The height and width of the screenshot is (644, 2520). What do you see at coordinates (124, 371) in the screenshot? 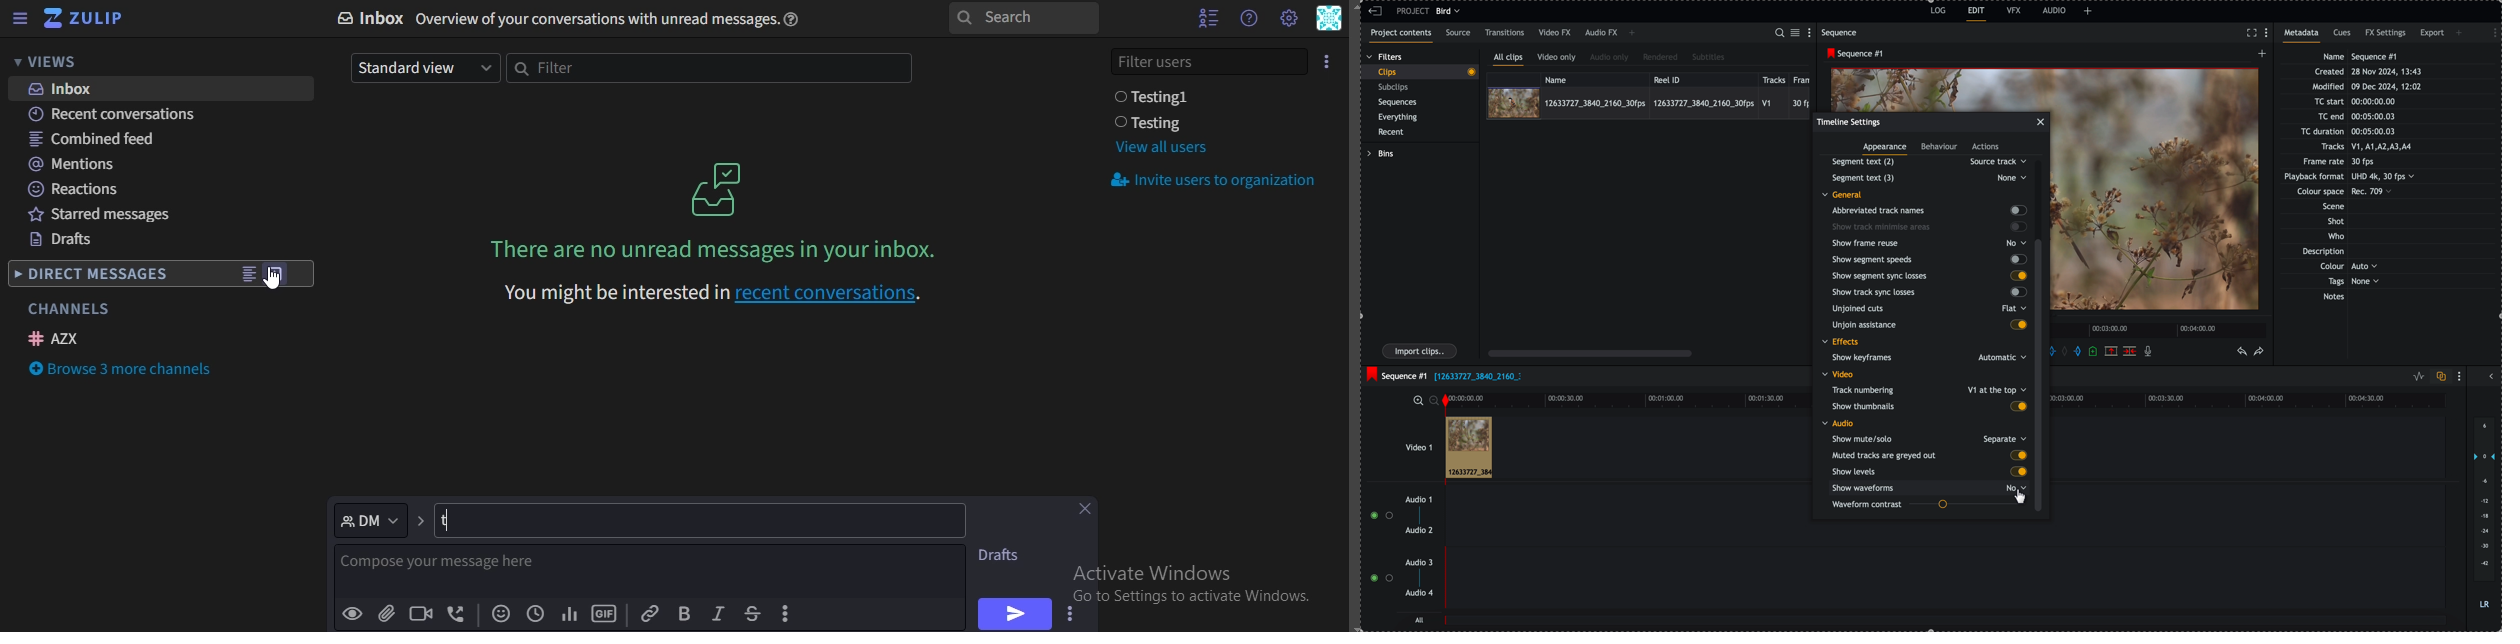
I see `browse 3 more channels` at bounding box center [124, 371].